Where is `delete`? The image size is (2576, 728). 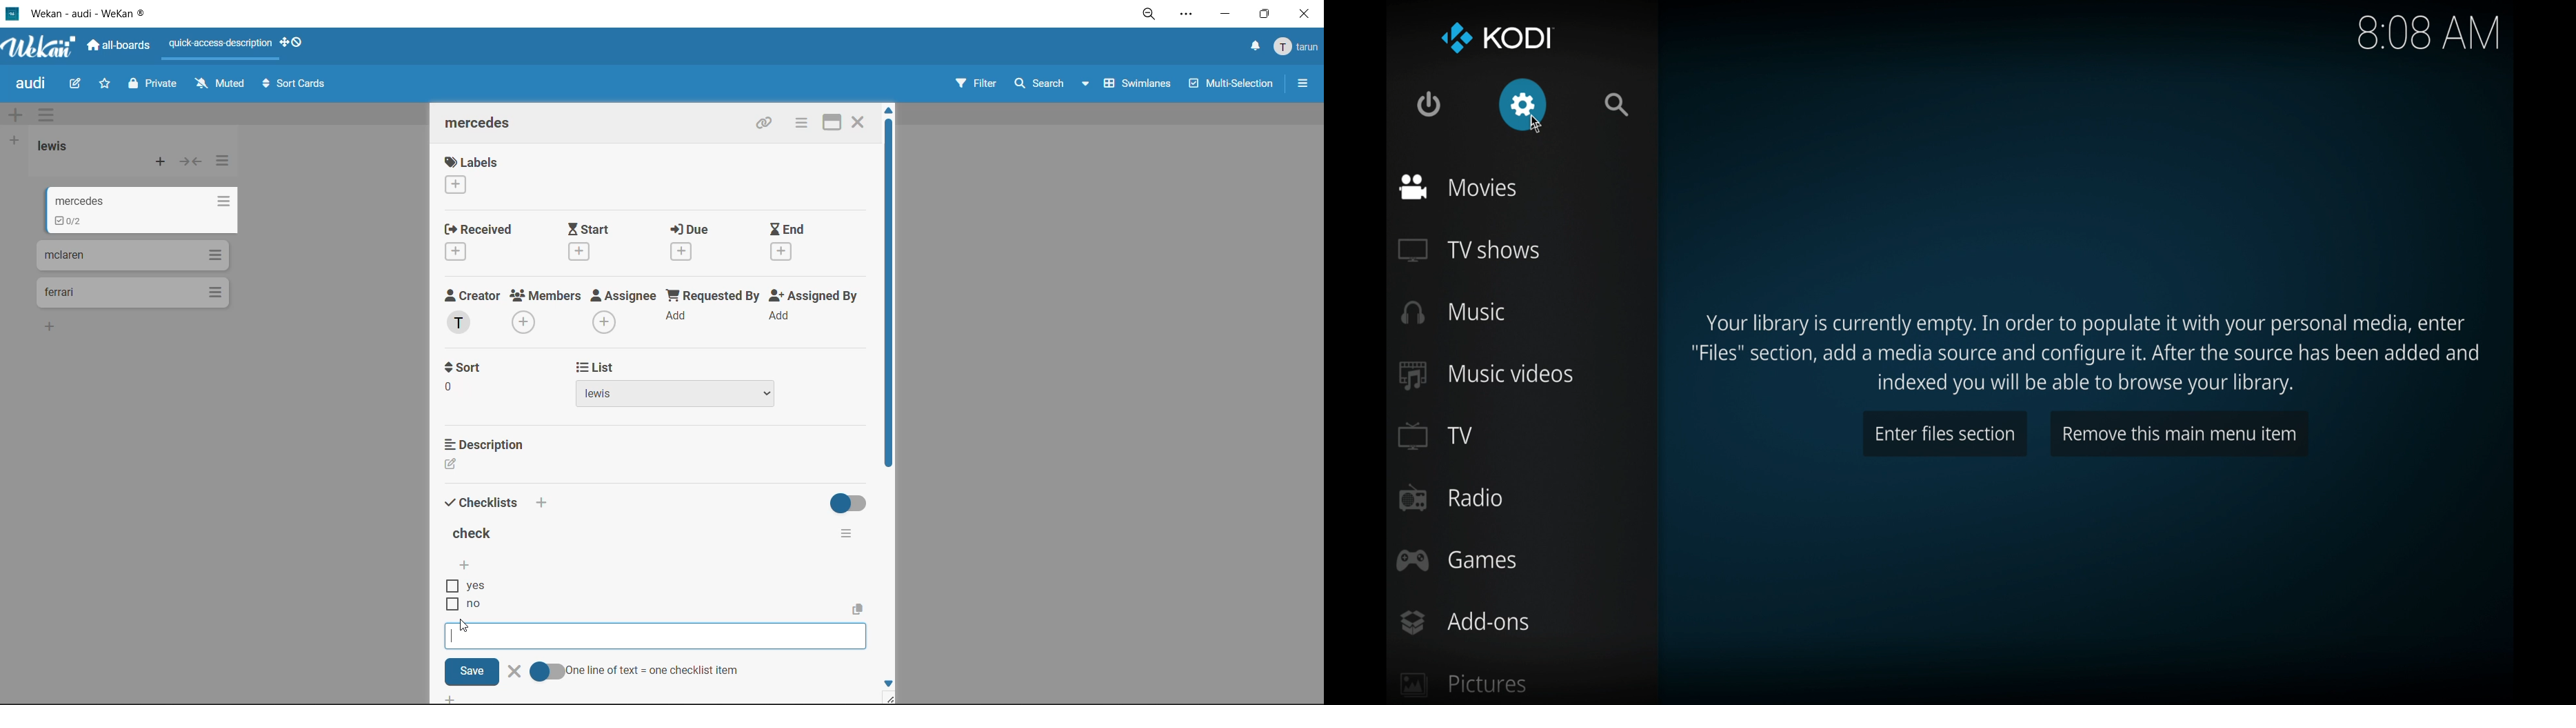 delete is located at coordinates (513, 671).